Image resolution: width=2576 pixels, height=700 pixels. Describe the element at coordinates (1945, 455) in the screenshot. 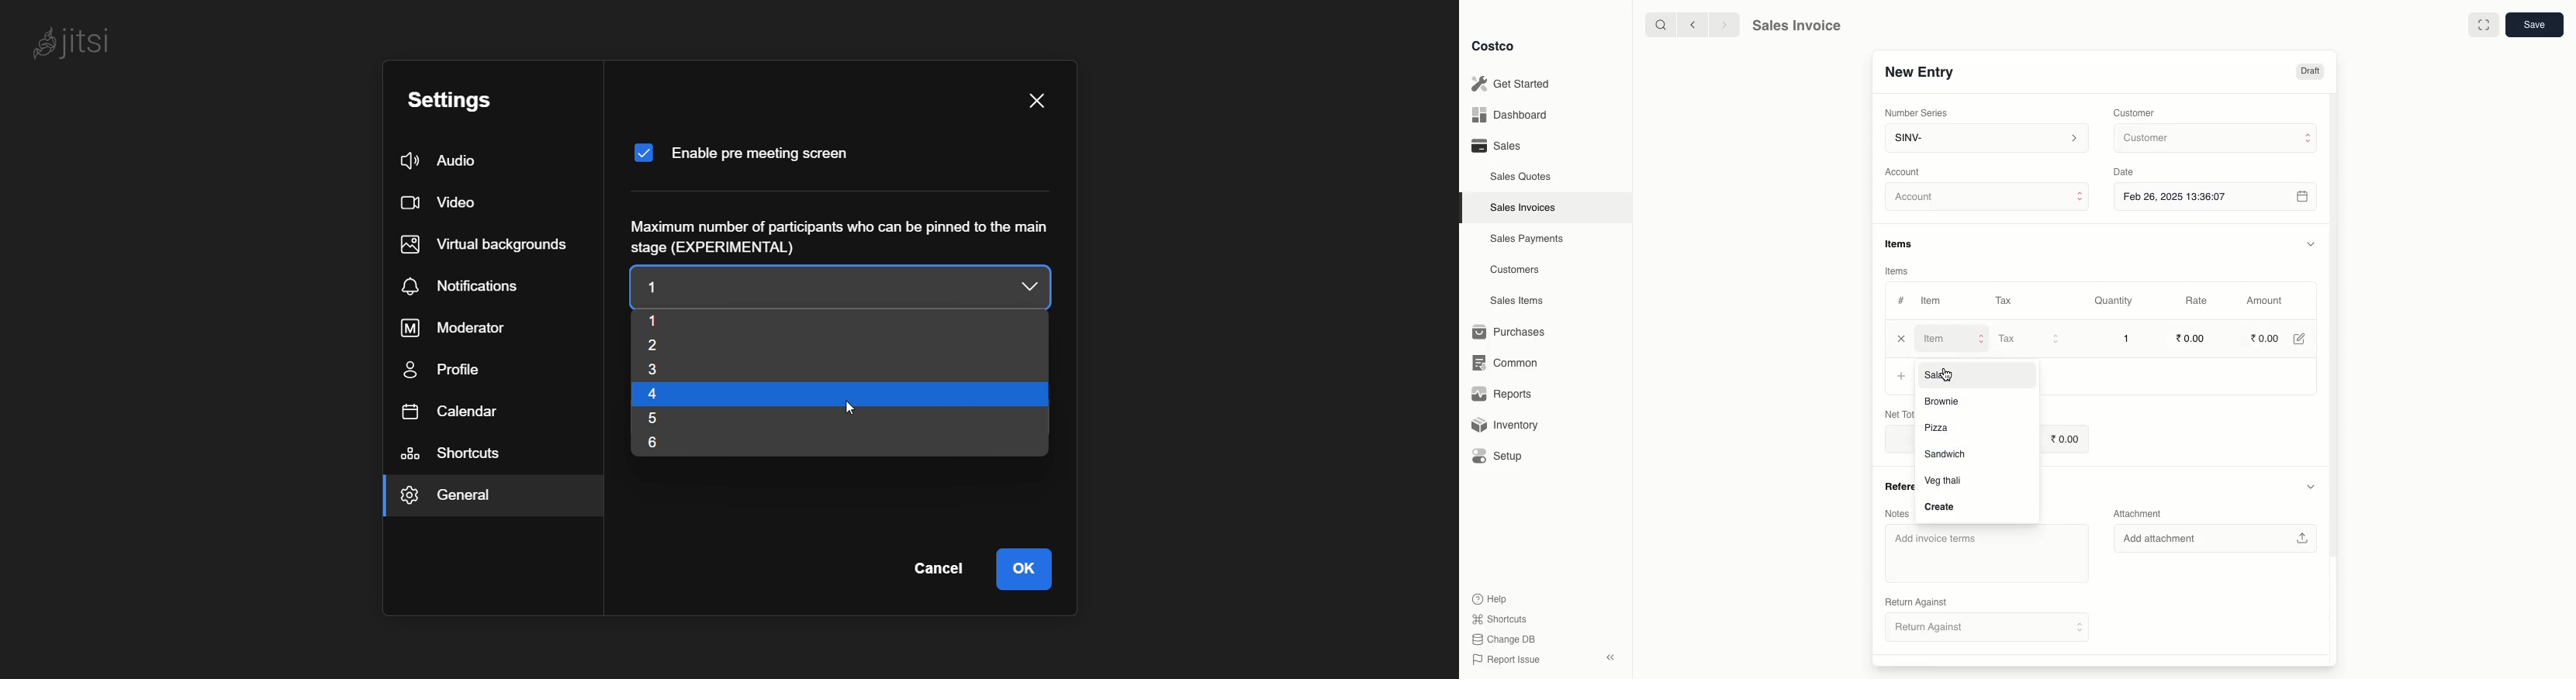

I see `‘Sandwich` at that location.